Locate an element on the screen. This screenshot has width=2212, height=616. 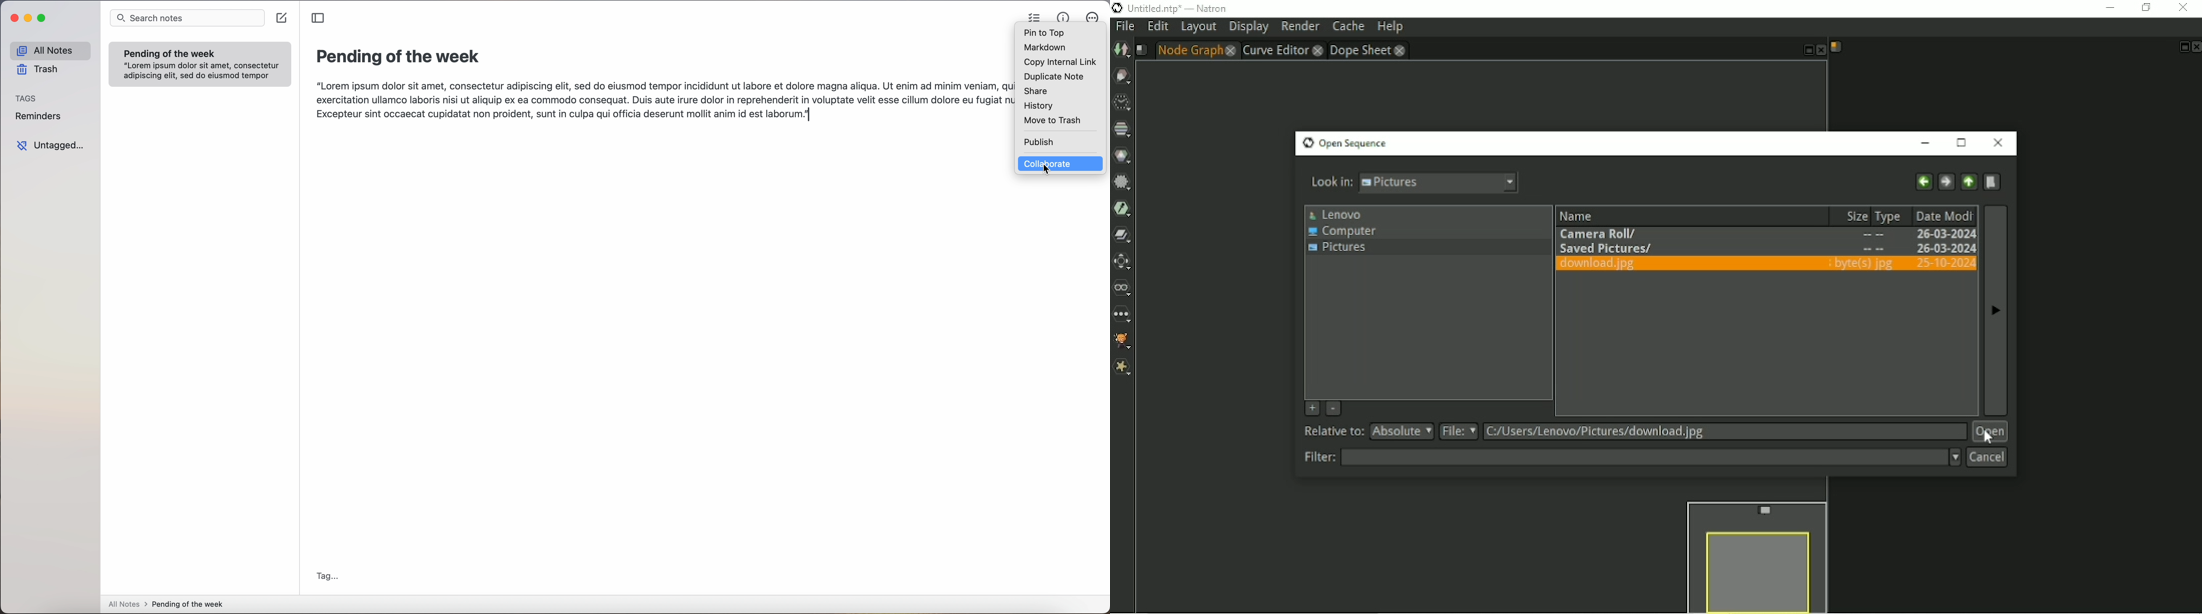
“Lorem ipsum dolor sit amet, consectetur adipiscing elit, sed do eiusmod tempor incididunt ut labore et dolore magna aliqua. Ut enim ad minim veniam, quis nostrud
exercitation ullamco laboris nisi ut aliquip ex ea commodo consequat. Duis aute irure dolor in reprehenderit in voluptate velit esse cillum dolore eu fugiat nulla pariatur.
Excepteur sint occaecat cupidatat non proident, sunt in culpa qui officia deserunt mollit anim id est laborum.]| is located at coordinates (661, 100).